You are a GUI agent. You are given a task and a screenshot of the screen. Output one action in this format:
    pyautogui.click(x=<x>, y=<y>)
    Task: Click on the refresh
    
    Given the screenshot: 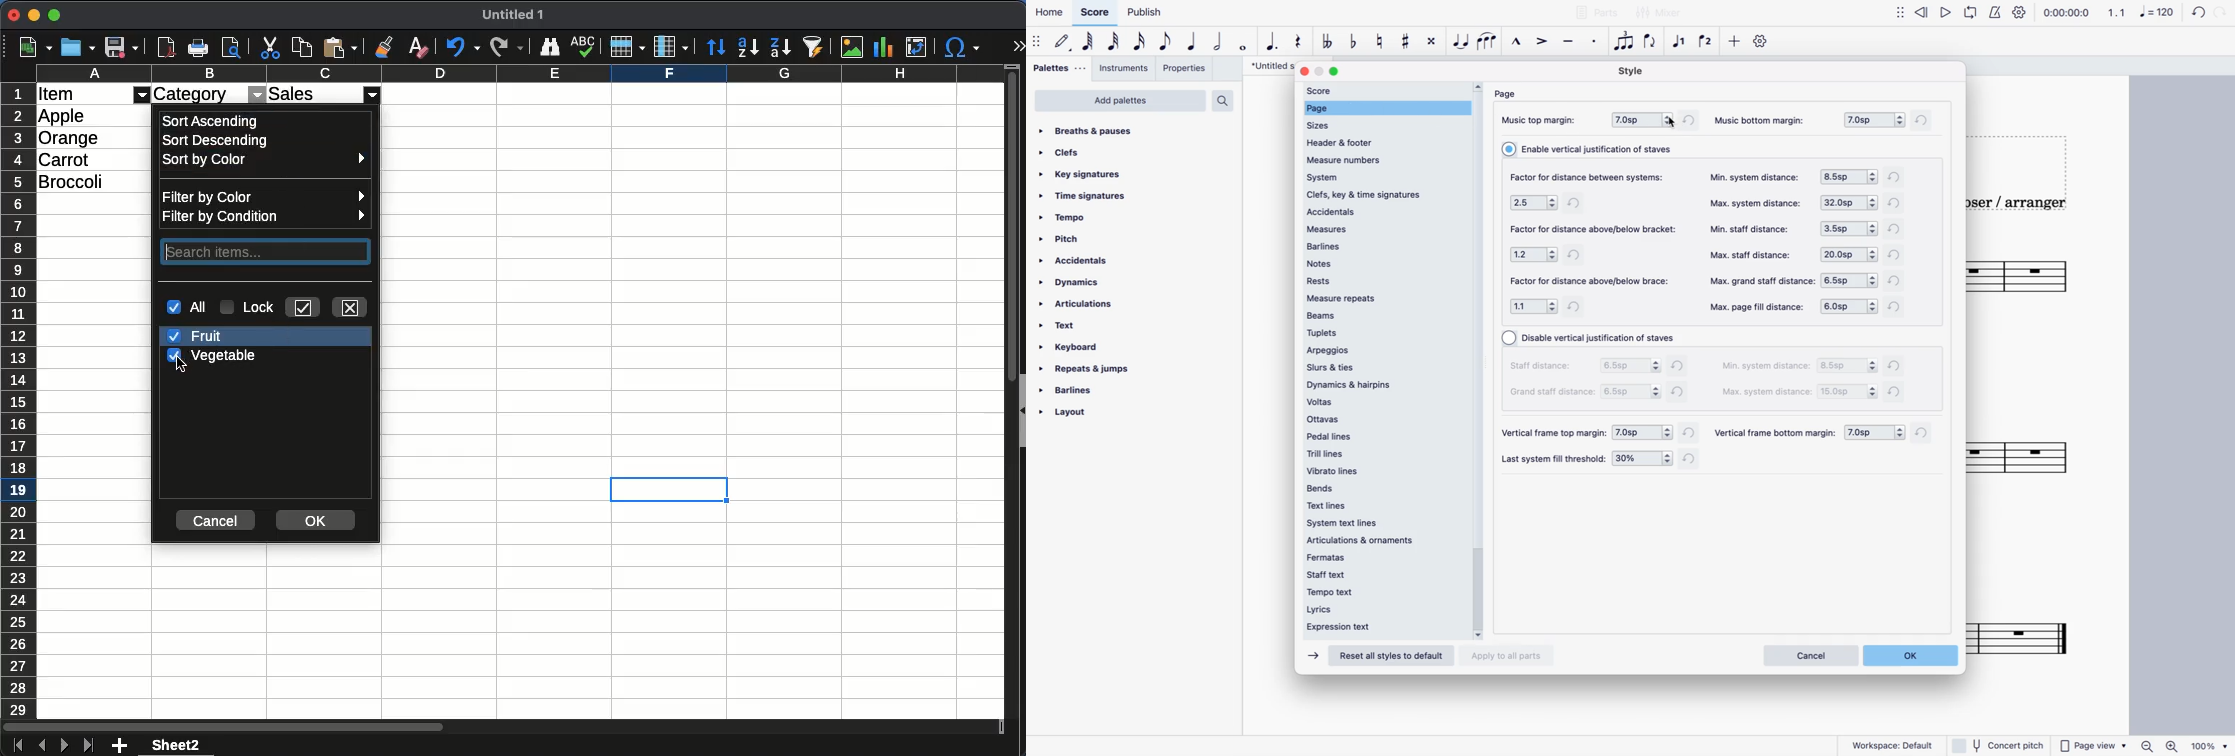 What is the action you would take?
    pyautogui.click(x=1692, y=120)
    